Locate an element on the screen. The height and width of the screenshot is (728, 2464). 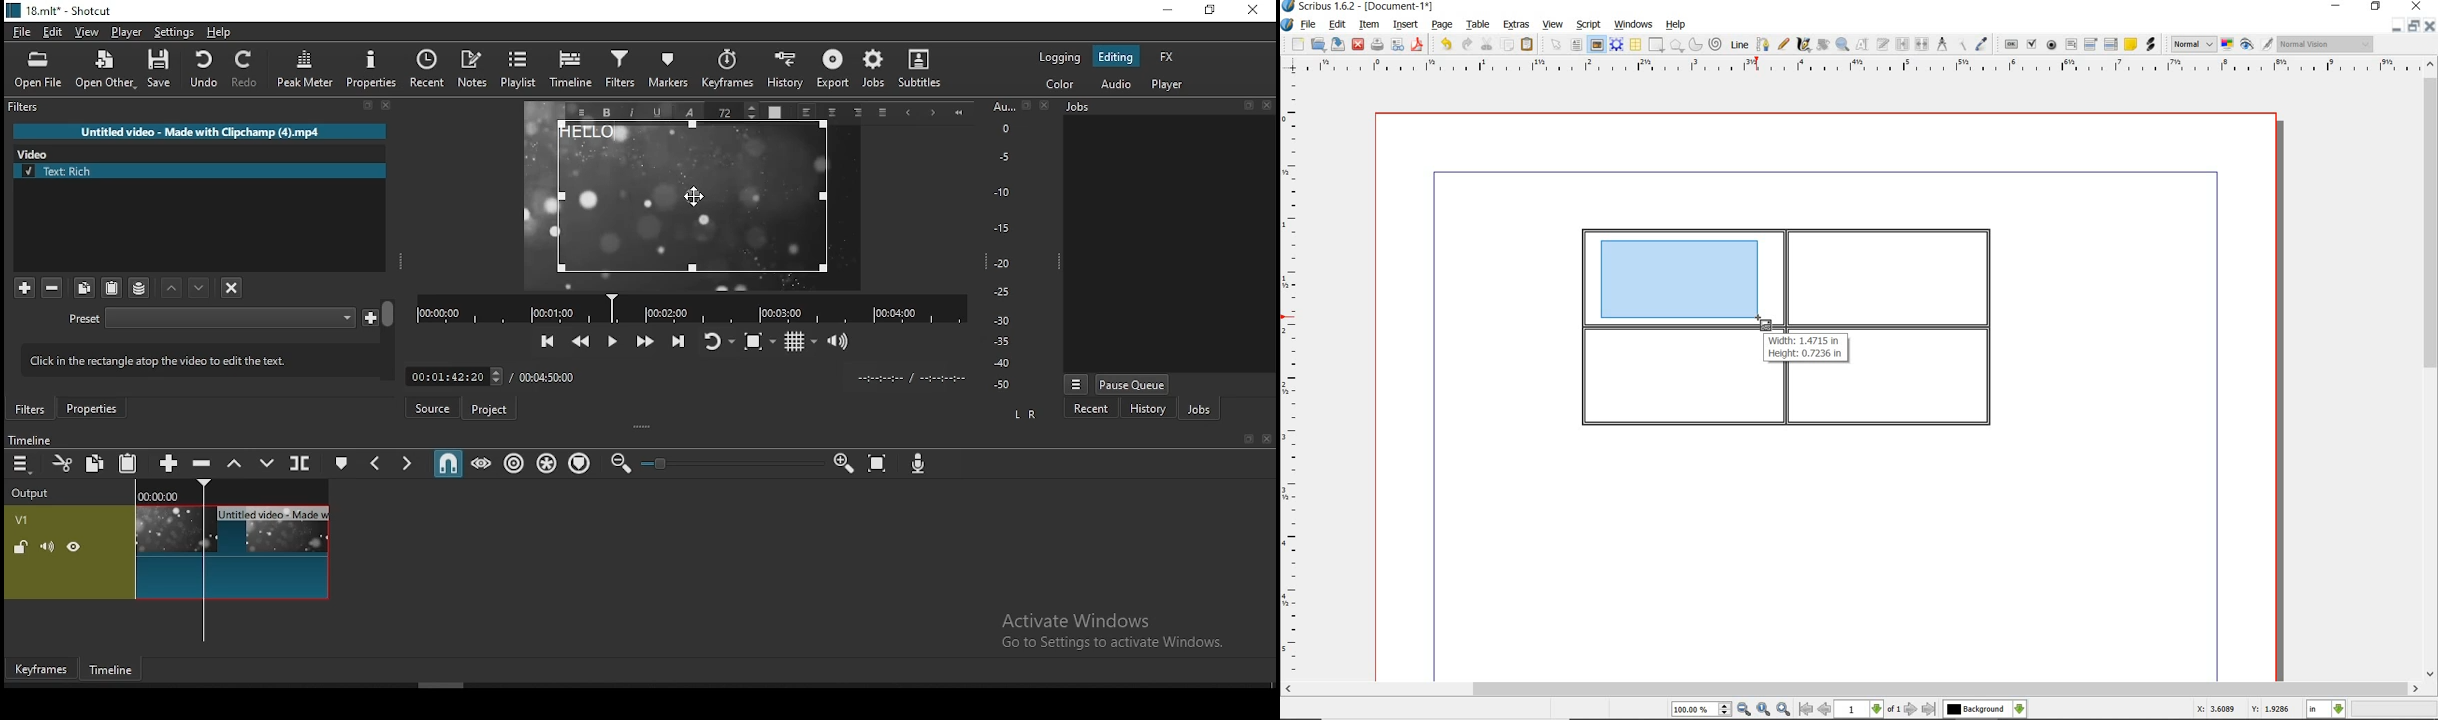
Preset Selection is located at coordinates (230, 318).